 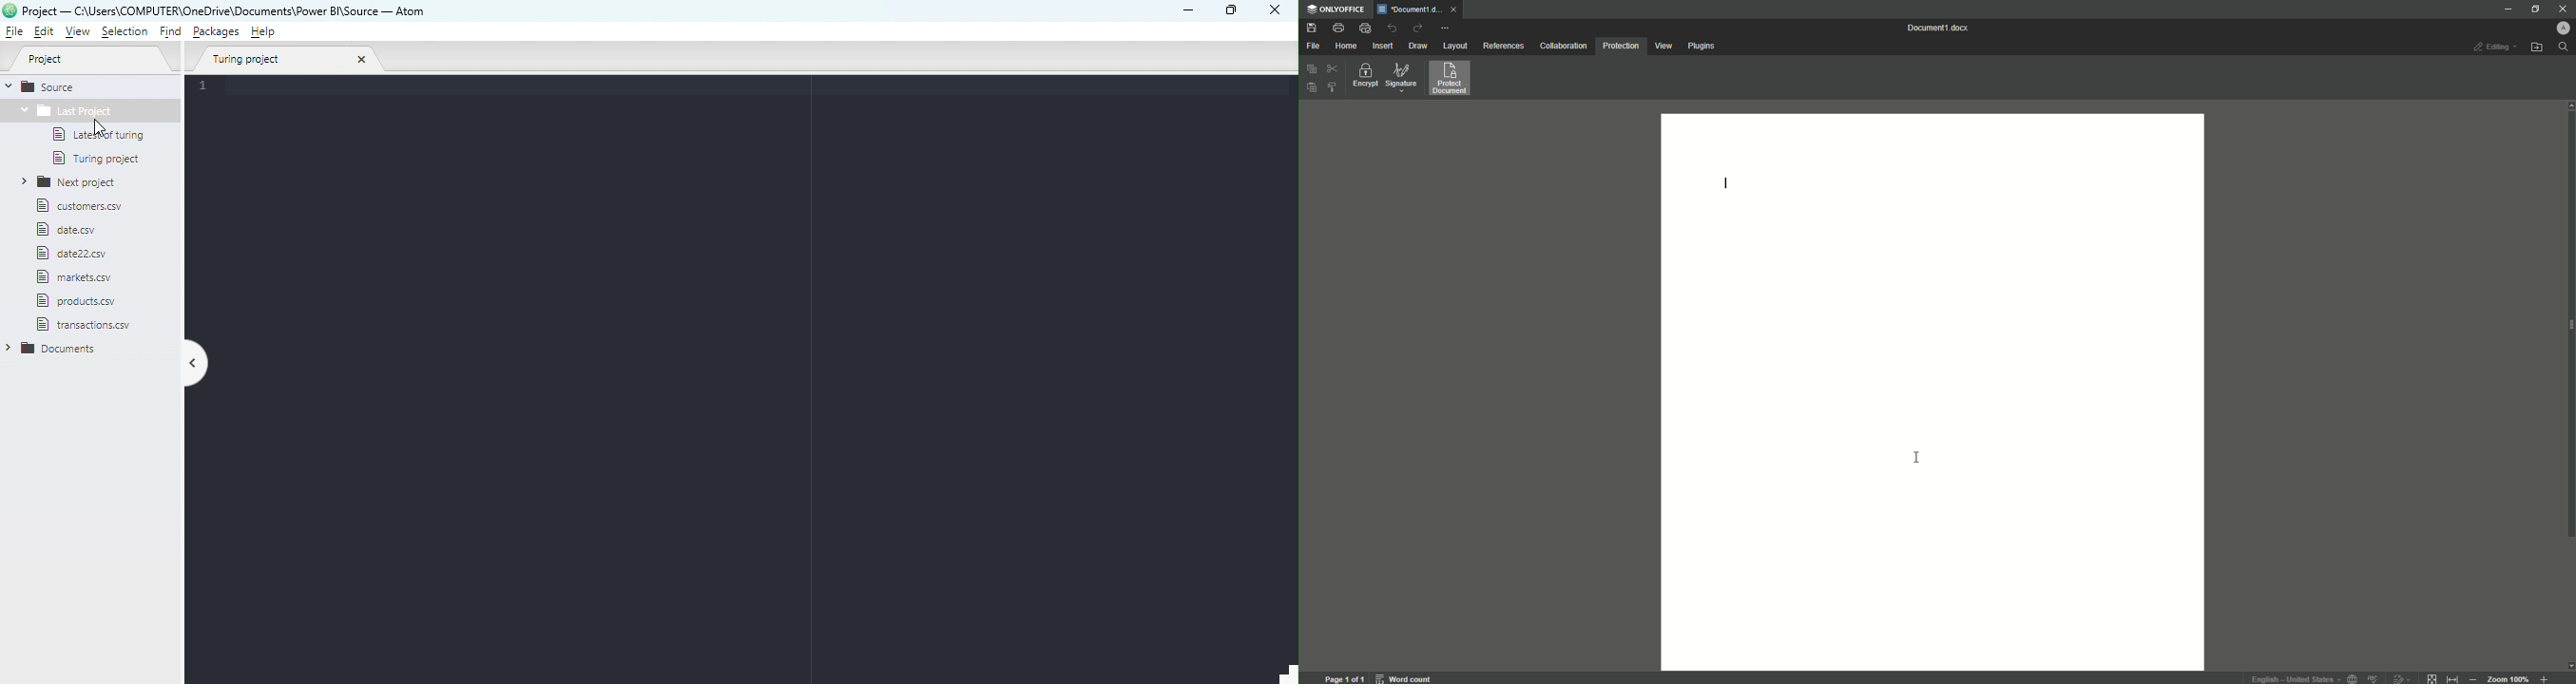 I want to click on Select styles, so click(x=1331, y=88).